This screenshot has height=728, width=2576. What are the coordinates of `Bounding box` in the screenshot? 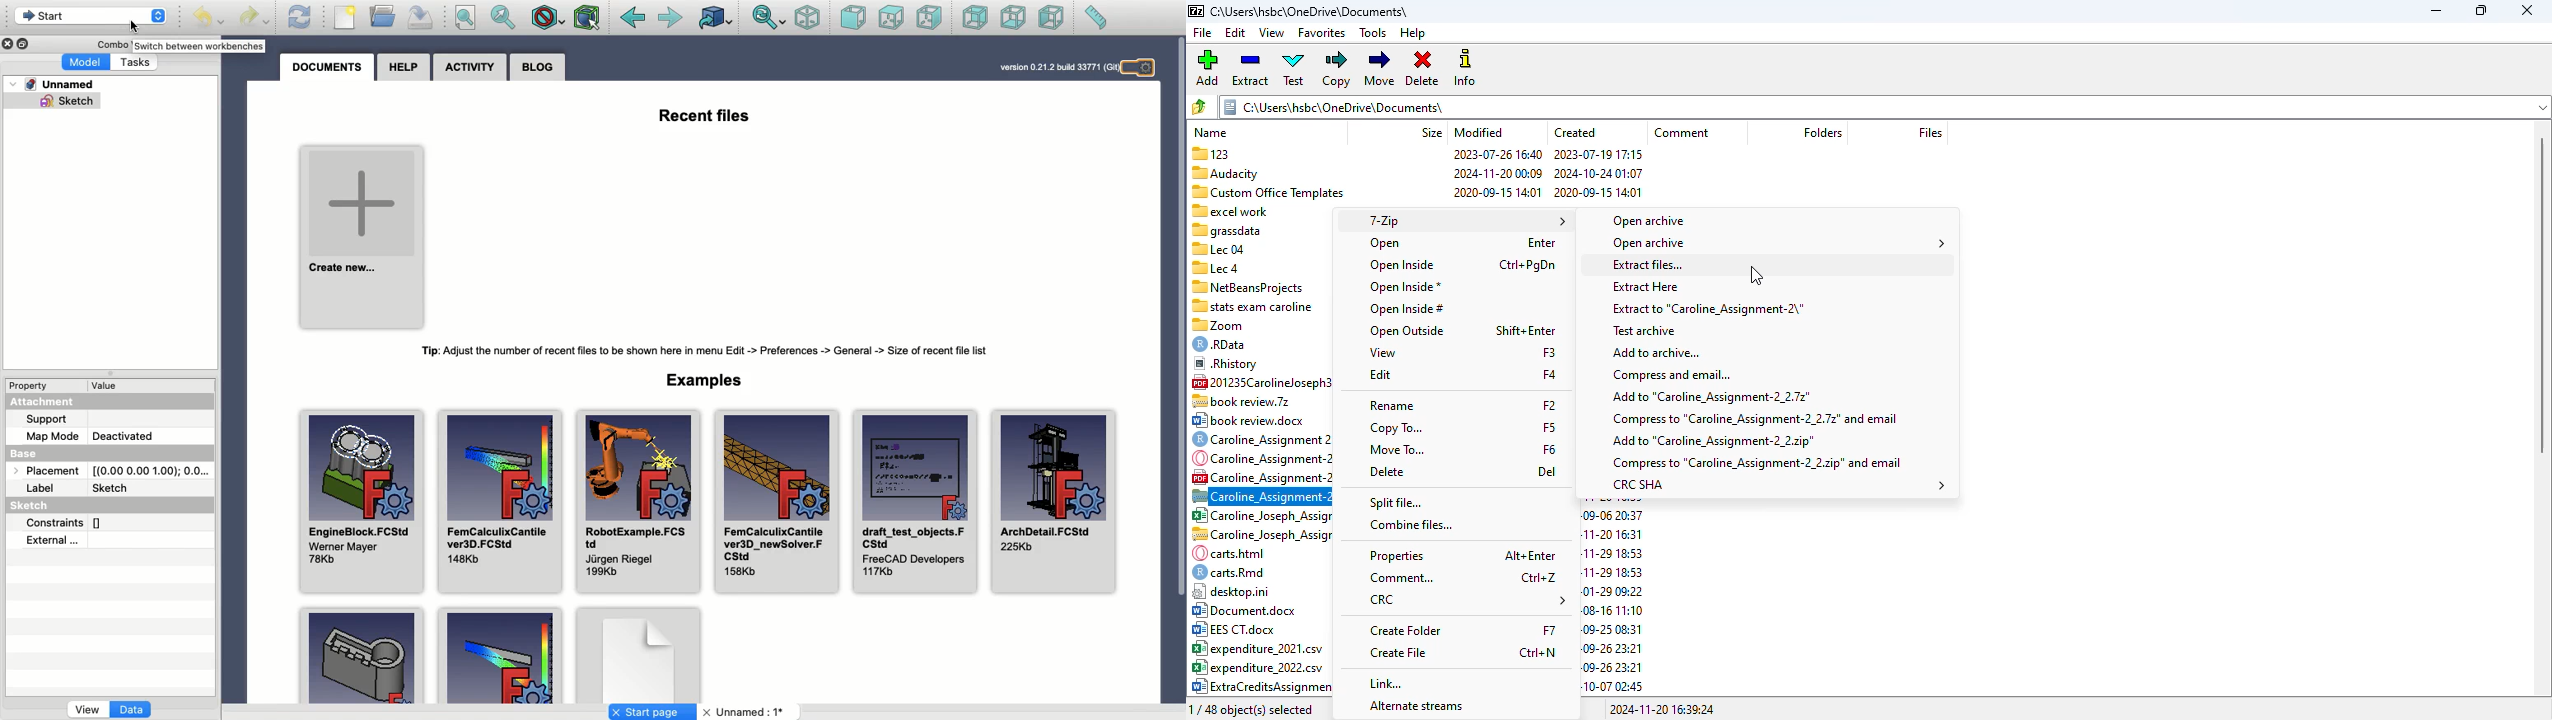 It's located at (588, 19).